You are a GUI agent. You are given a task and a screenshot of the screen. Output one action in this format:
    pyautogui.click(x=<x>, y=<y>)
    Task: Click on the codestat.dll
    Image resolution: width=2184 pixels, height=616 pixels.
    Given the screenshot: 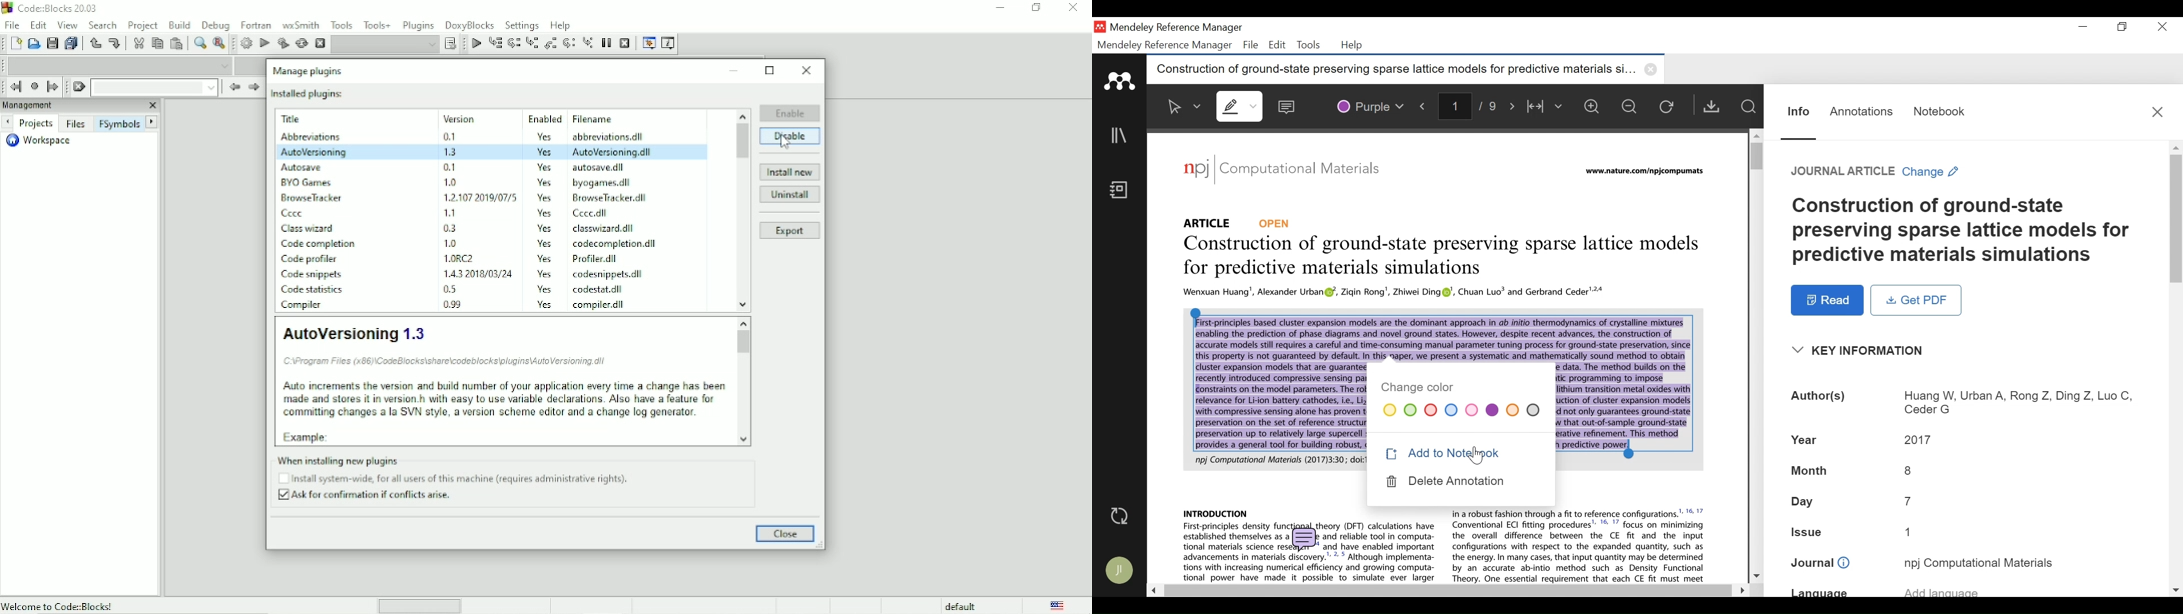 What is the action you would take?
    pyautogui.click(x=602, y=289)
    